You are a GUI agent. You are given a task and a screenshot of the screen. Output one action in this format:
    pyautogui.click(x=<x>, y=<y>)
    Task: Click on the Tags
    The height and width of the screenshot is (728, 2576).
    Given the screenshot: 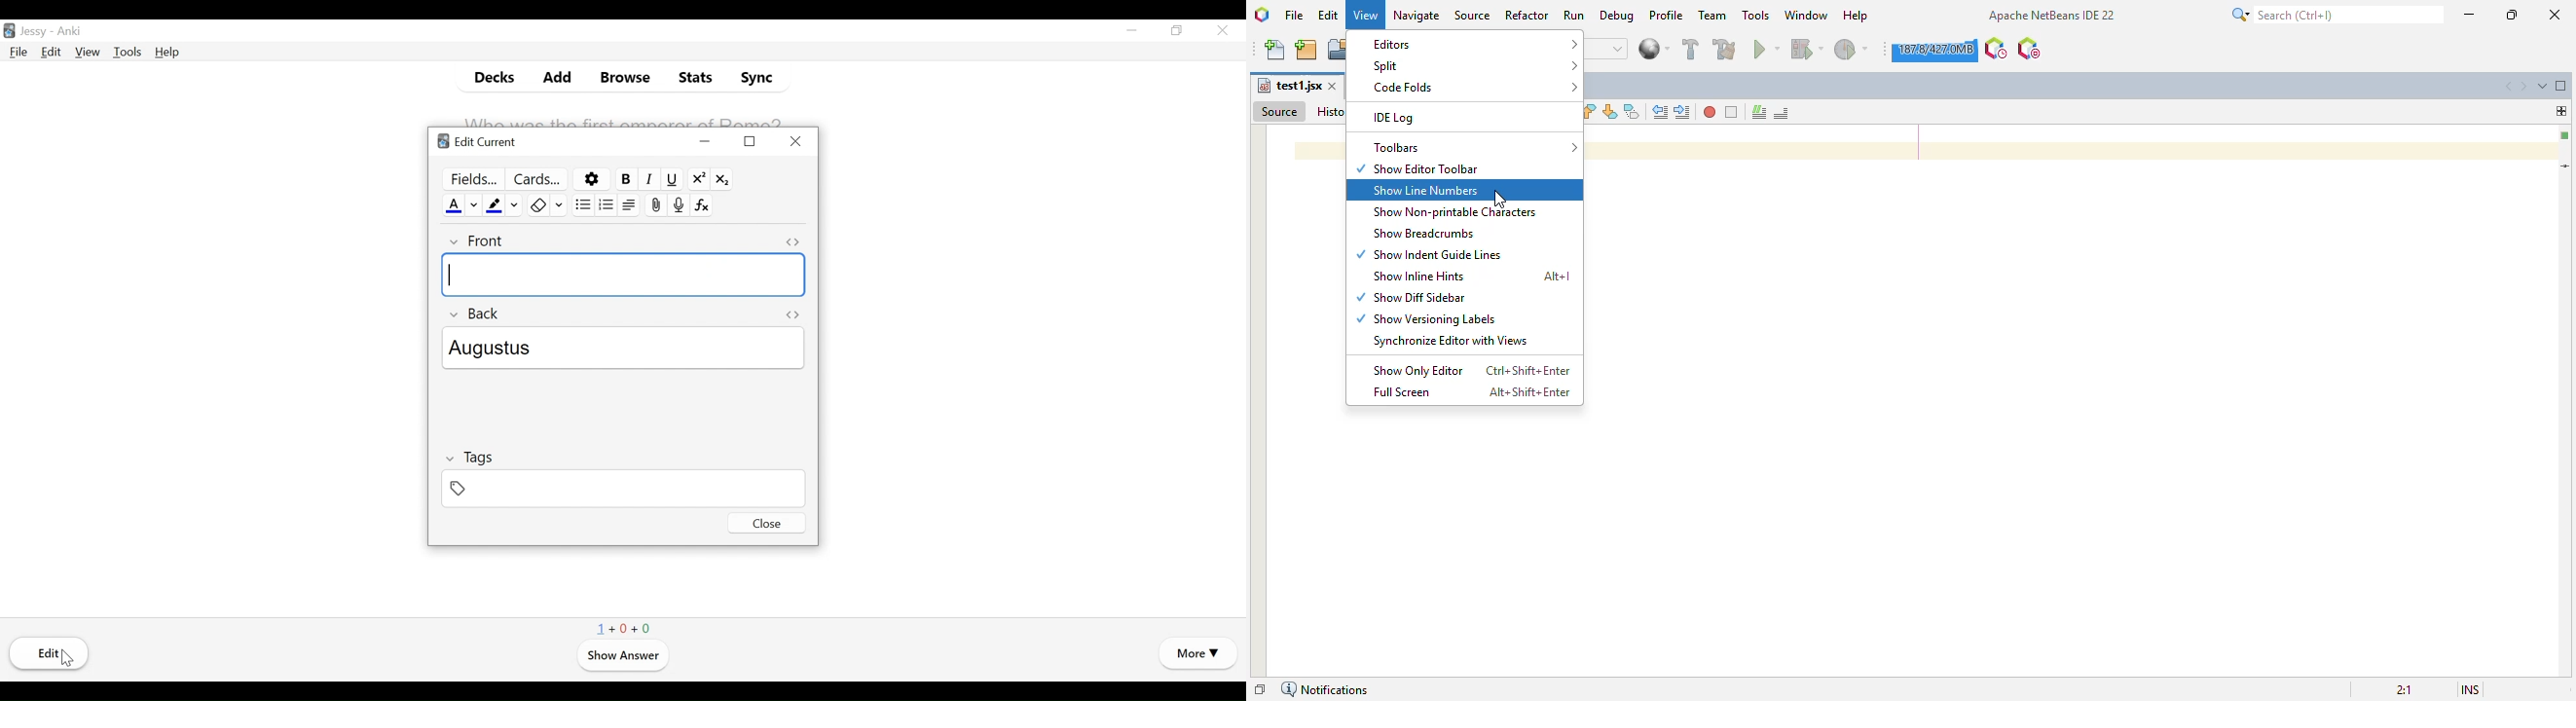 What is the action you would take?
    pyautogui.click(x=473, y=456)
    